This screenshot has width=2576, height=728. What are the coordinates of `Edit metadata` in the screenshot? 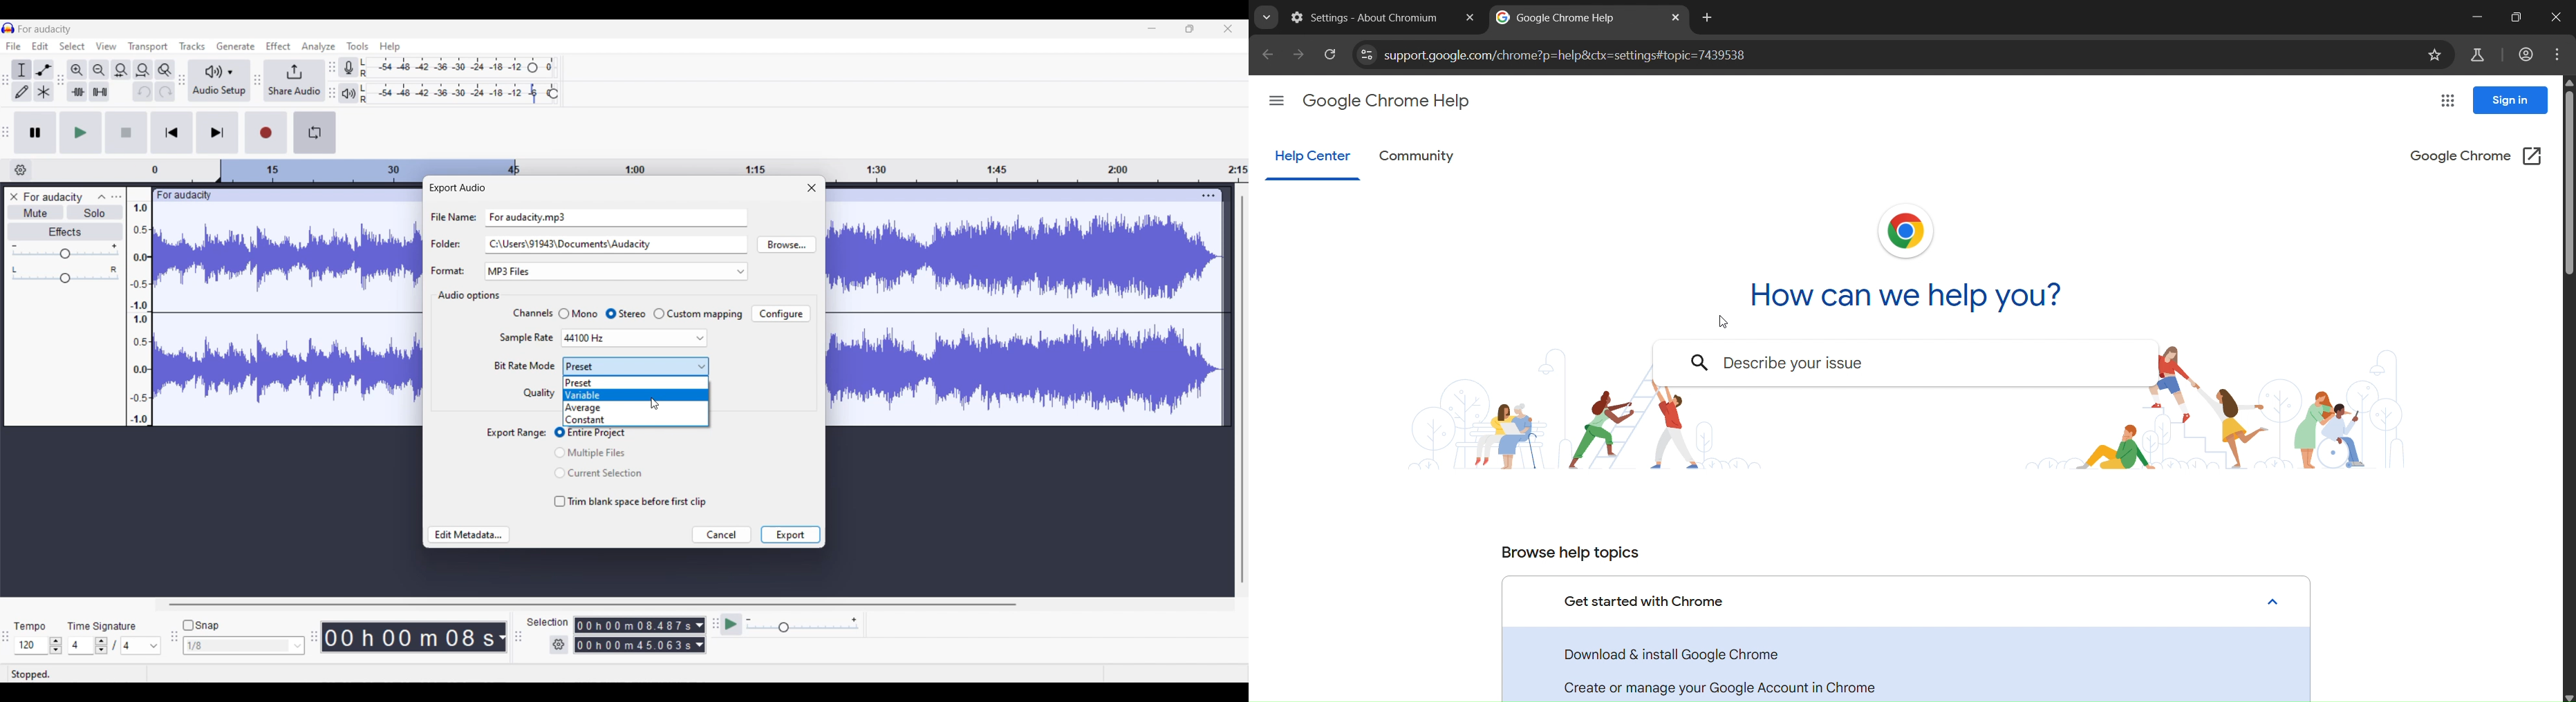 It's located at (468, 535).